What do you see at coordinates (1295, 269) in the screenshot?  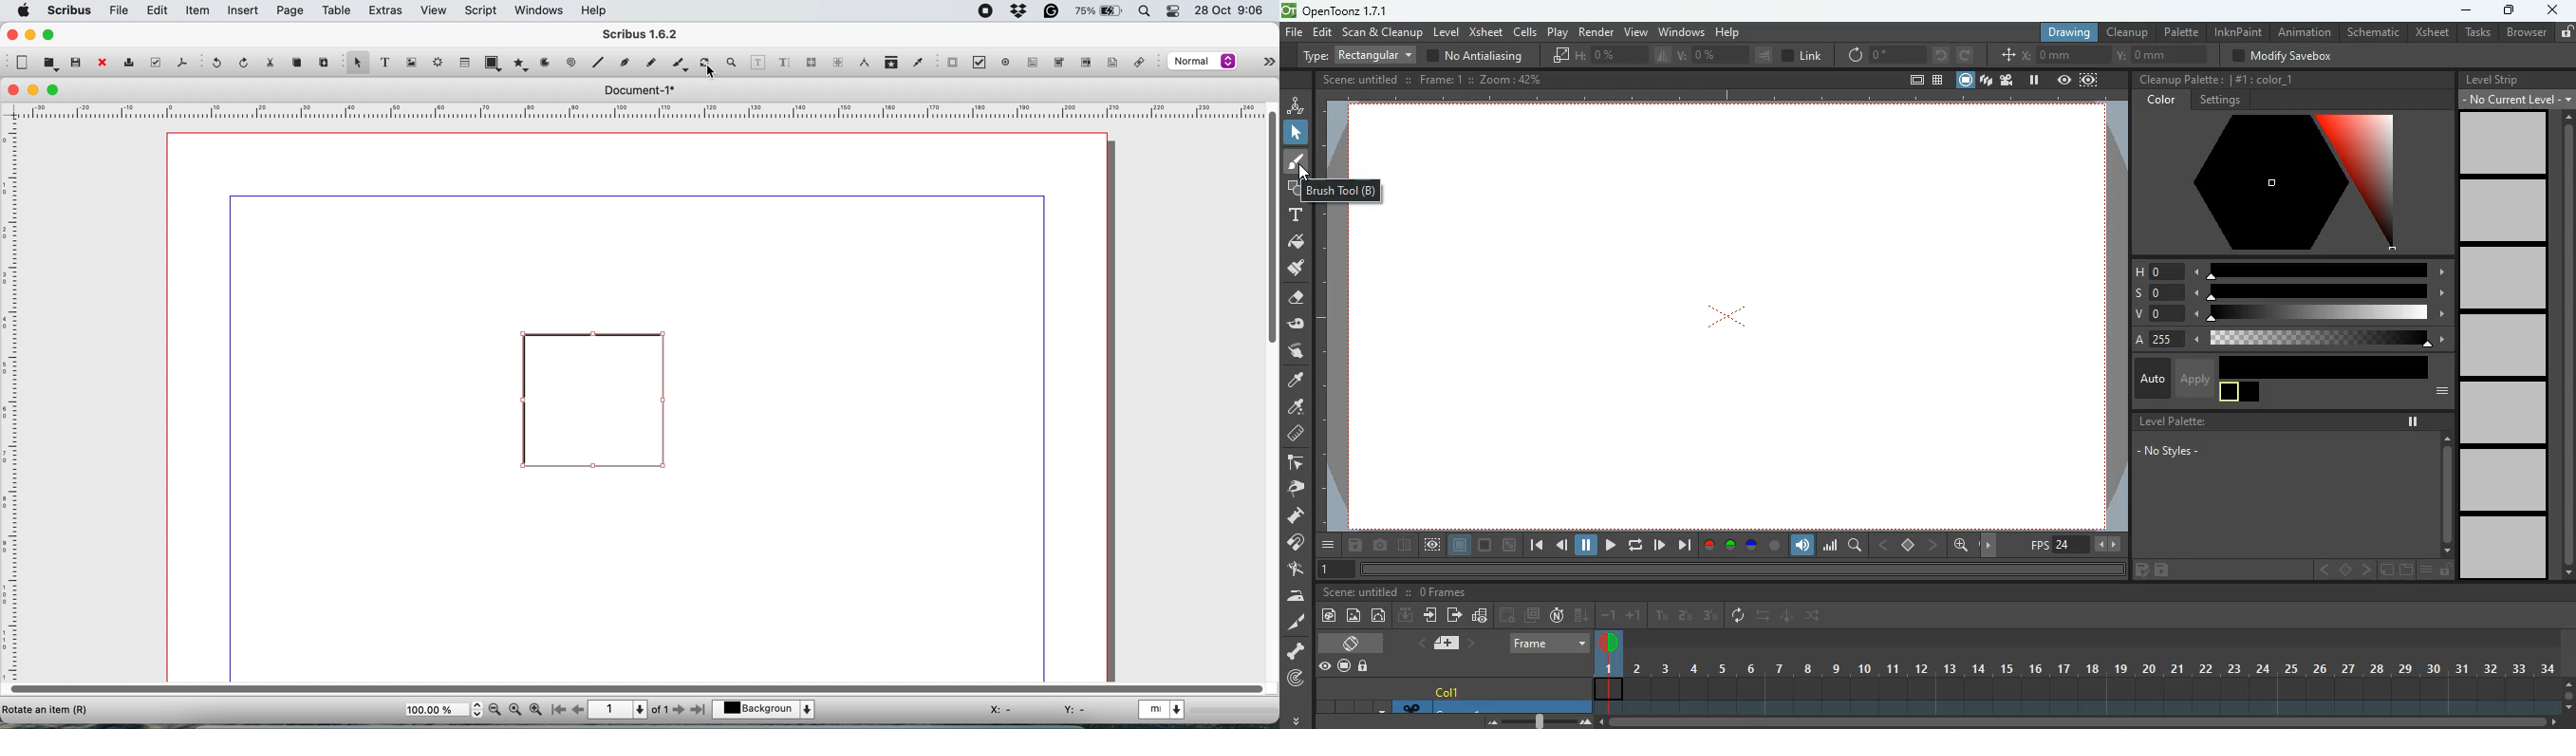 I see `paint` at bounding box center [1295, 269].